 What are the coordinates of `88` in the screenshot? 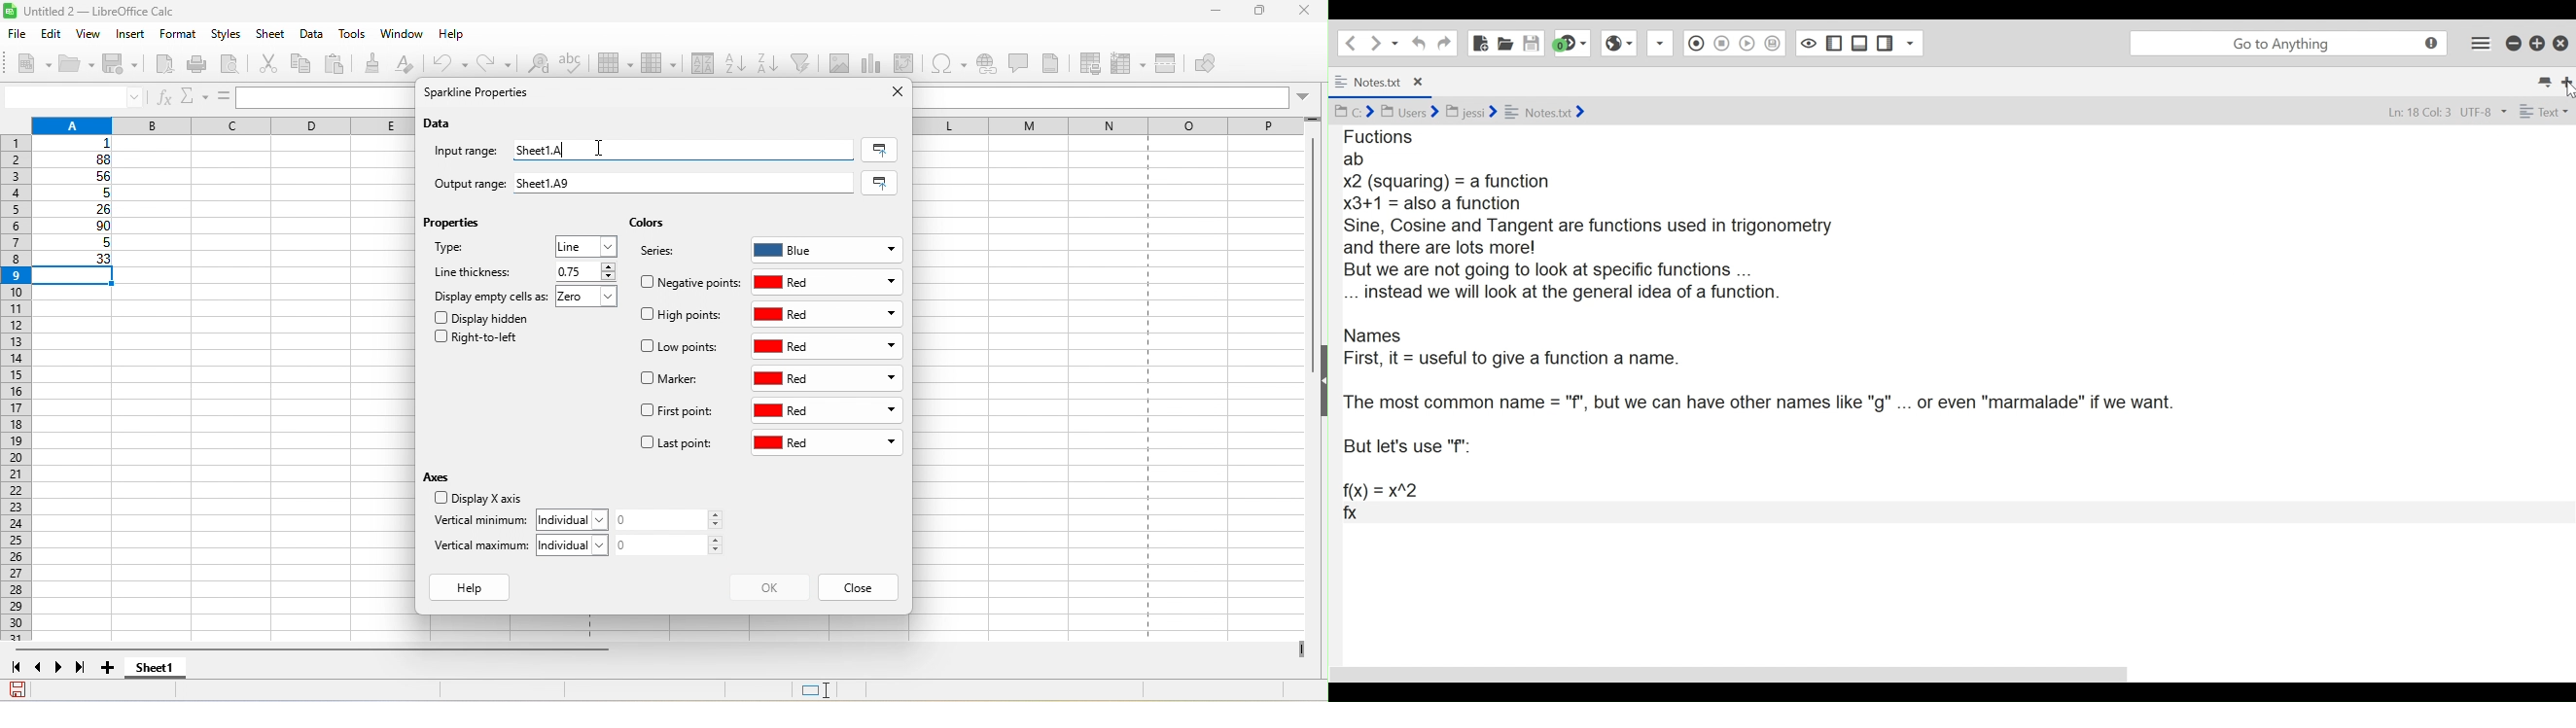 It's located at (75, 159).